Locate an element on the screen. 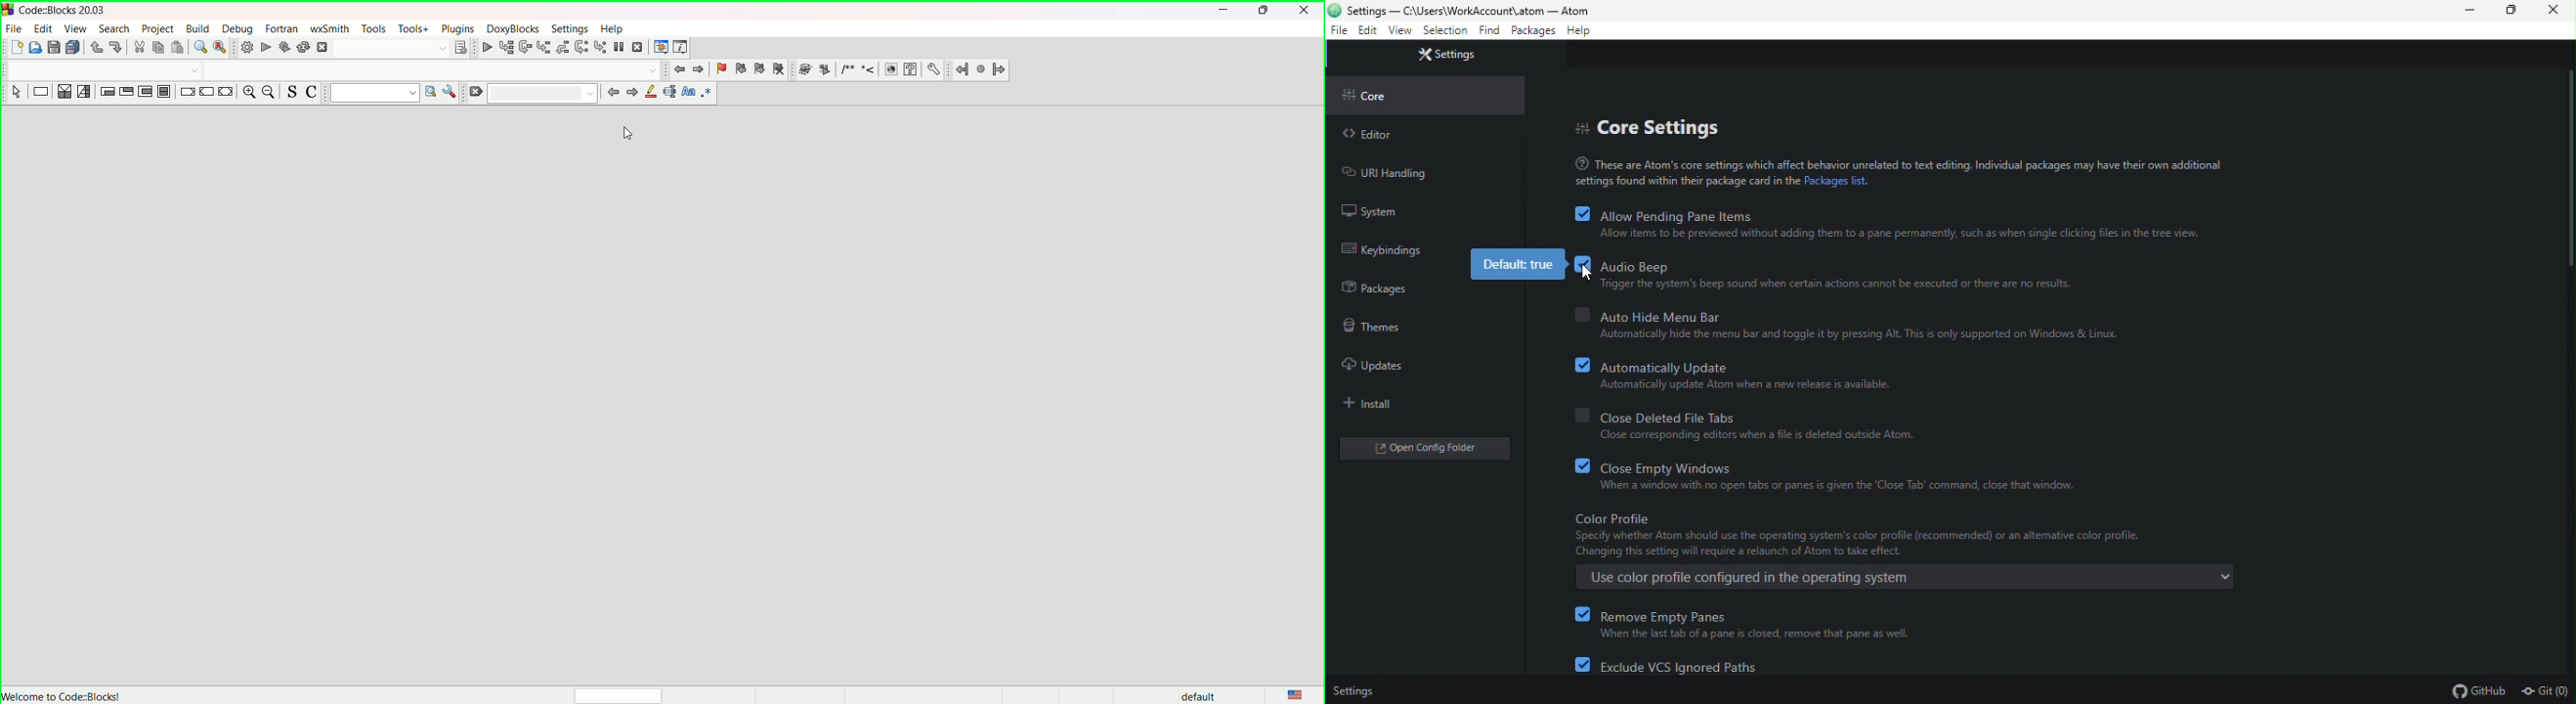  toggle comment is located at coordinates (312, 93).